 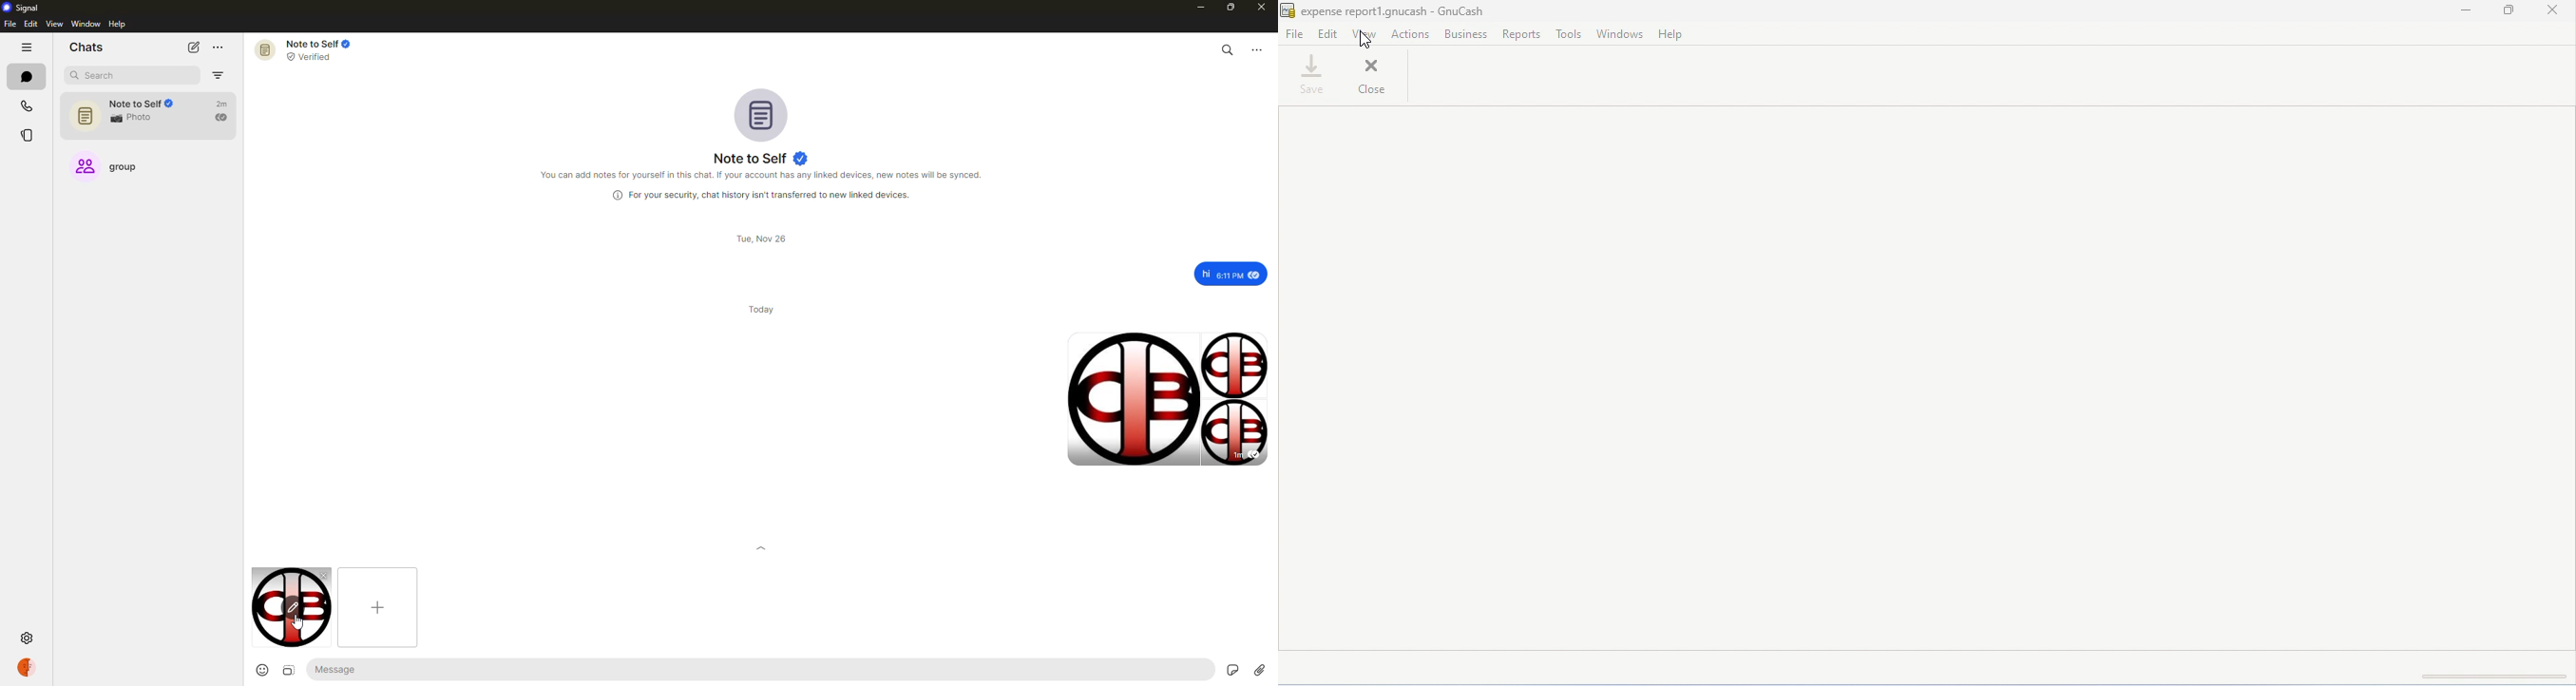 What do you see at coordinates (31, 24) in the screenshot?
I see `edit` at bounding box center [31, 24].